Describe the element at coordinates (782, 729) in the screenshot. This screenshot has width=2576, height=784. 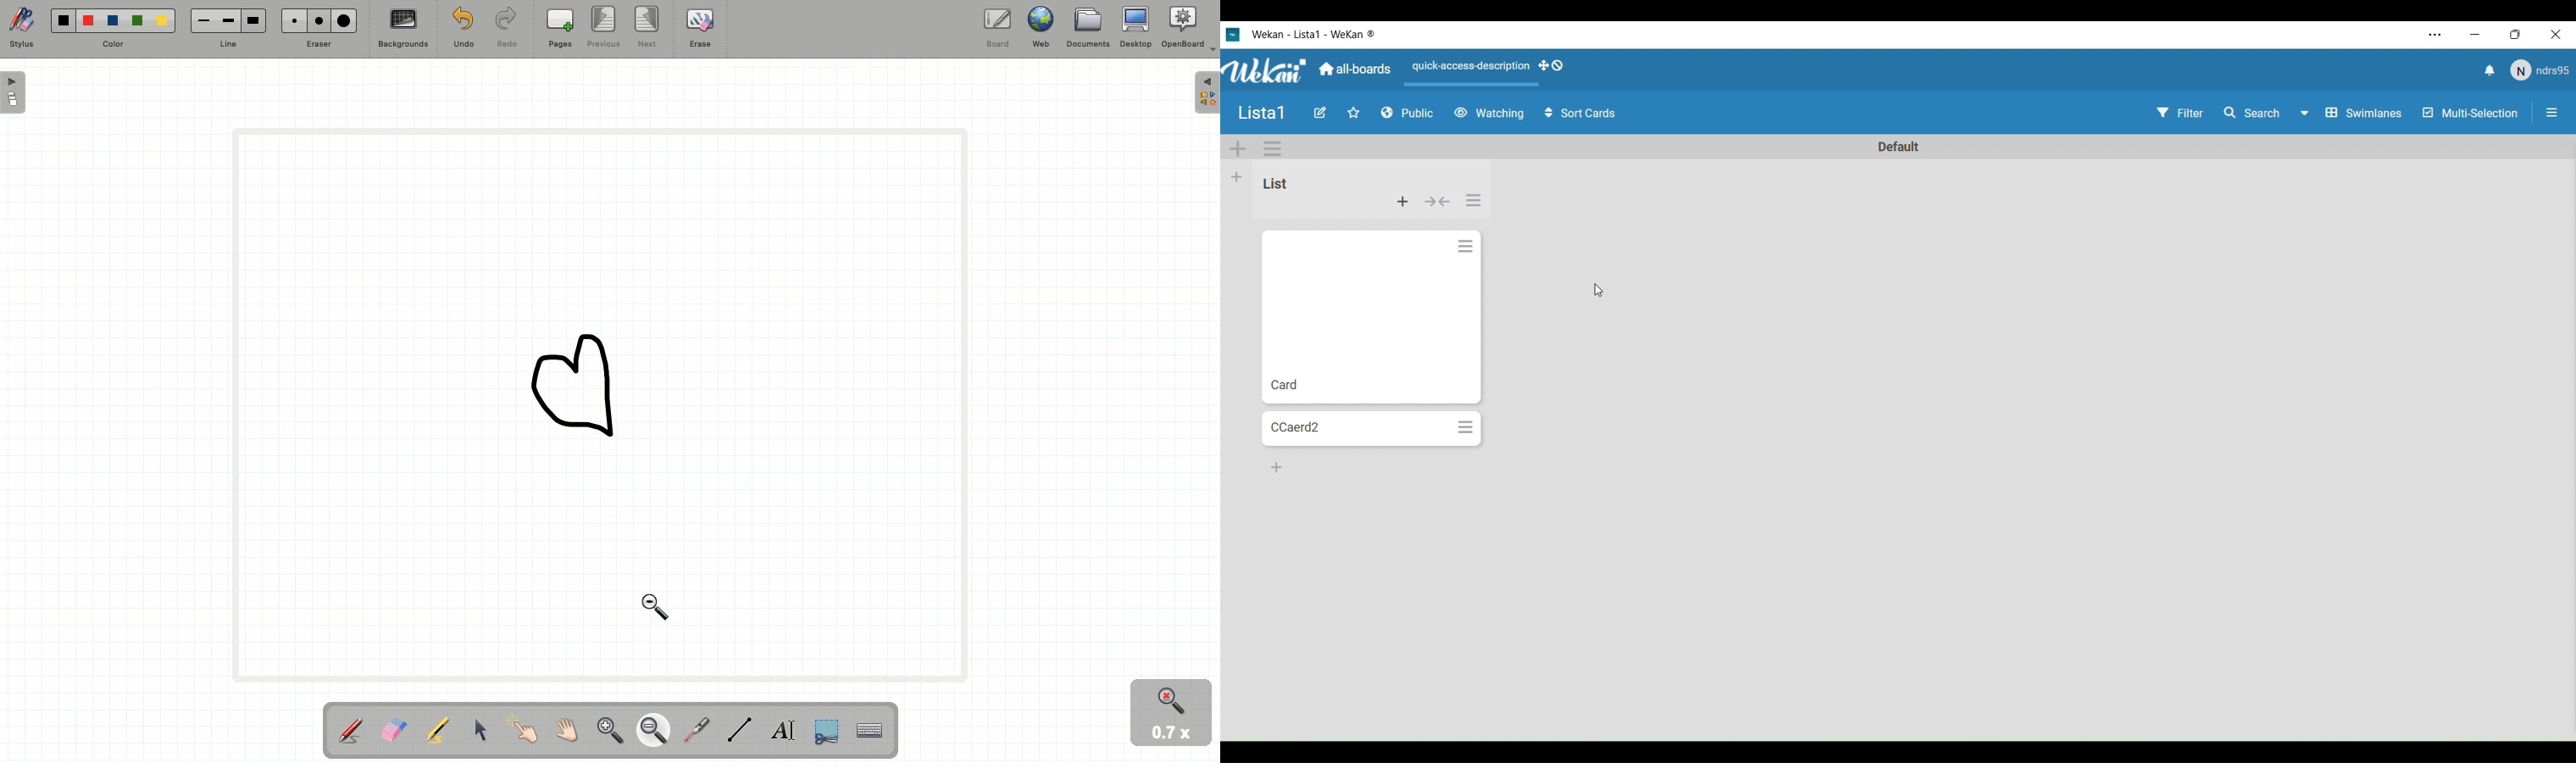
I see `Textbox` at that location.